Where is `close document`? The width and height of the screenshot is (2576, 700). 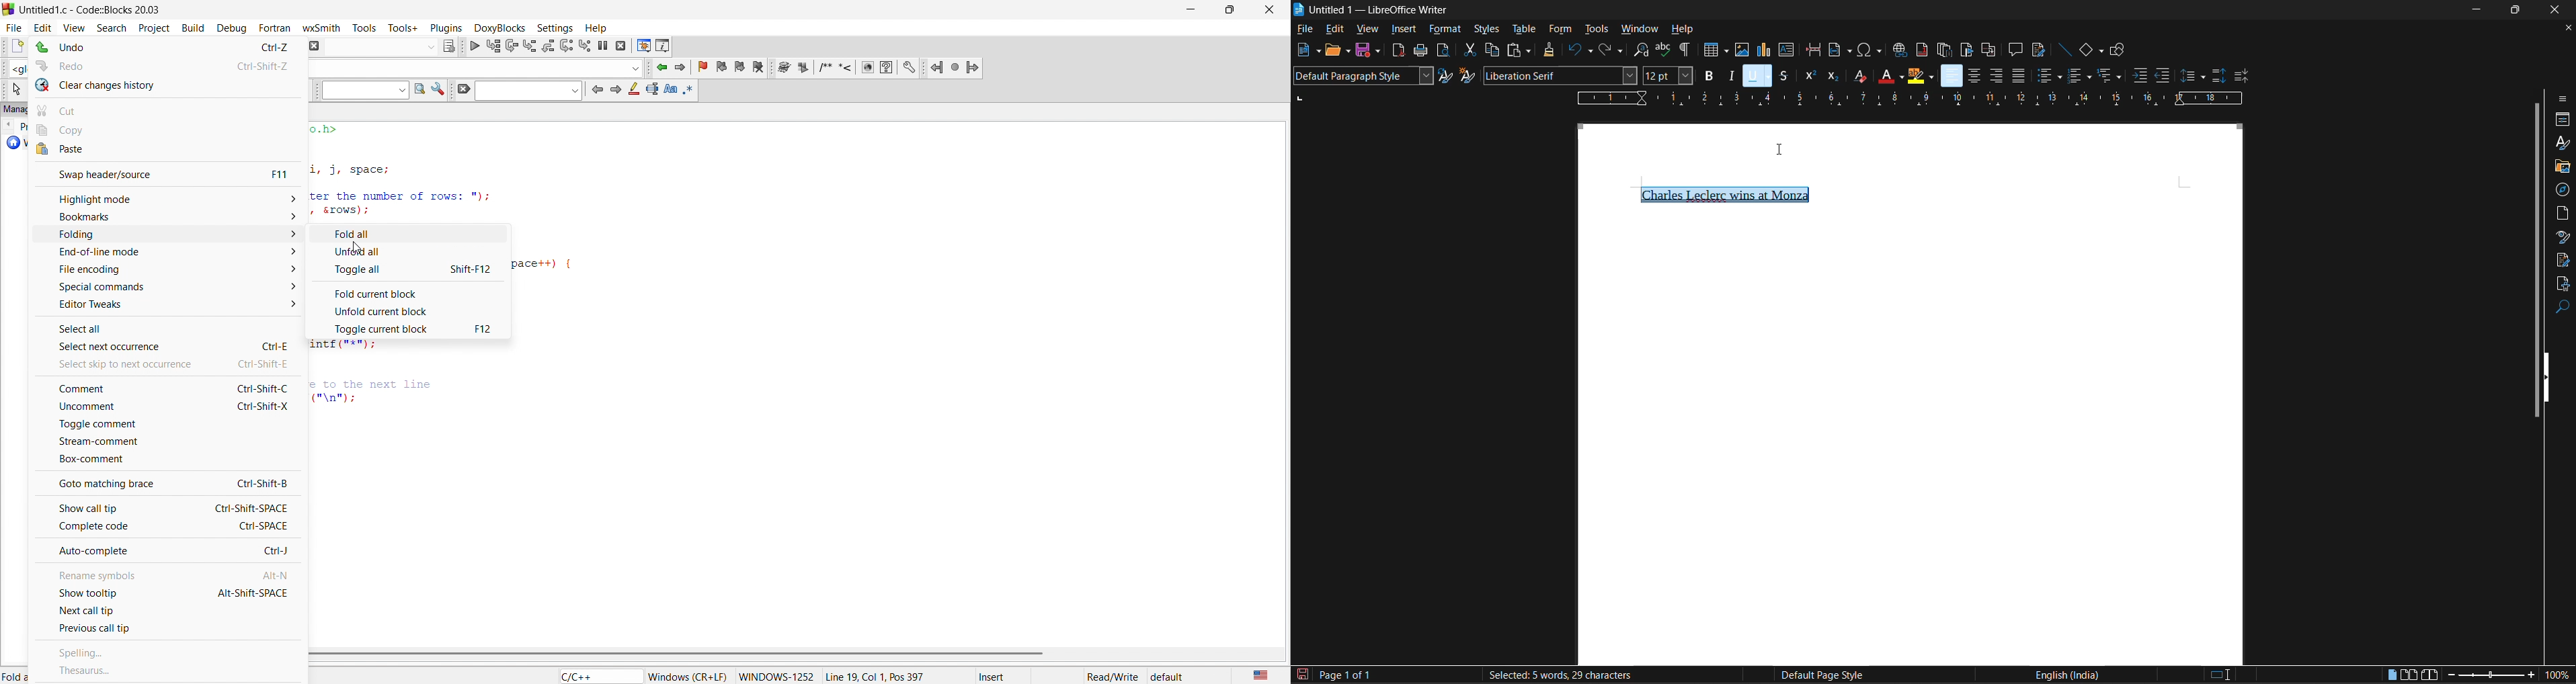
close document is located at coordinates (2564, 28).